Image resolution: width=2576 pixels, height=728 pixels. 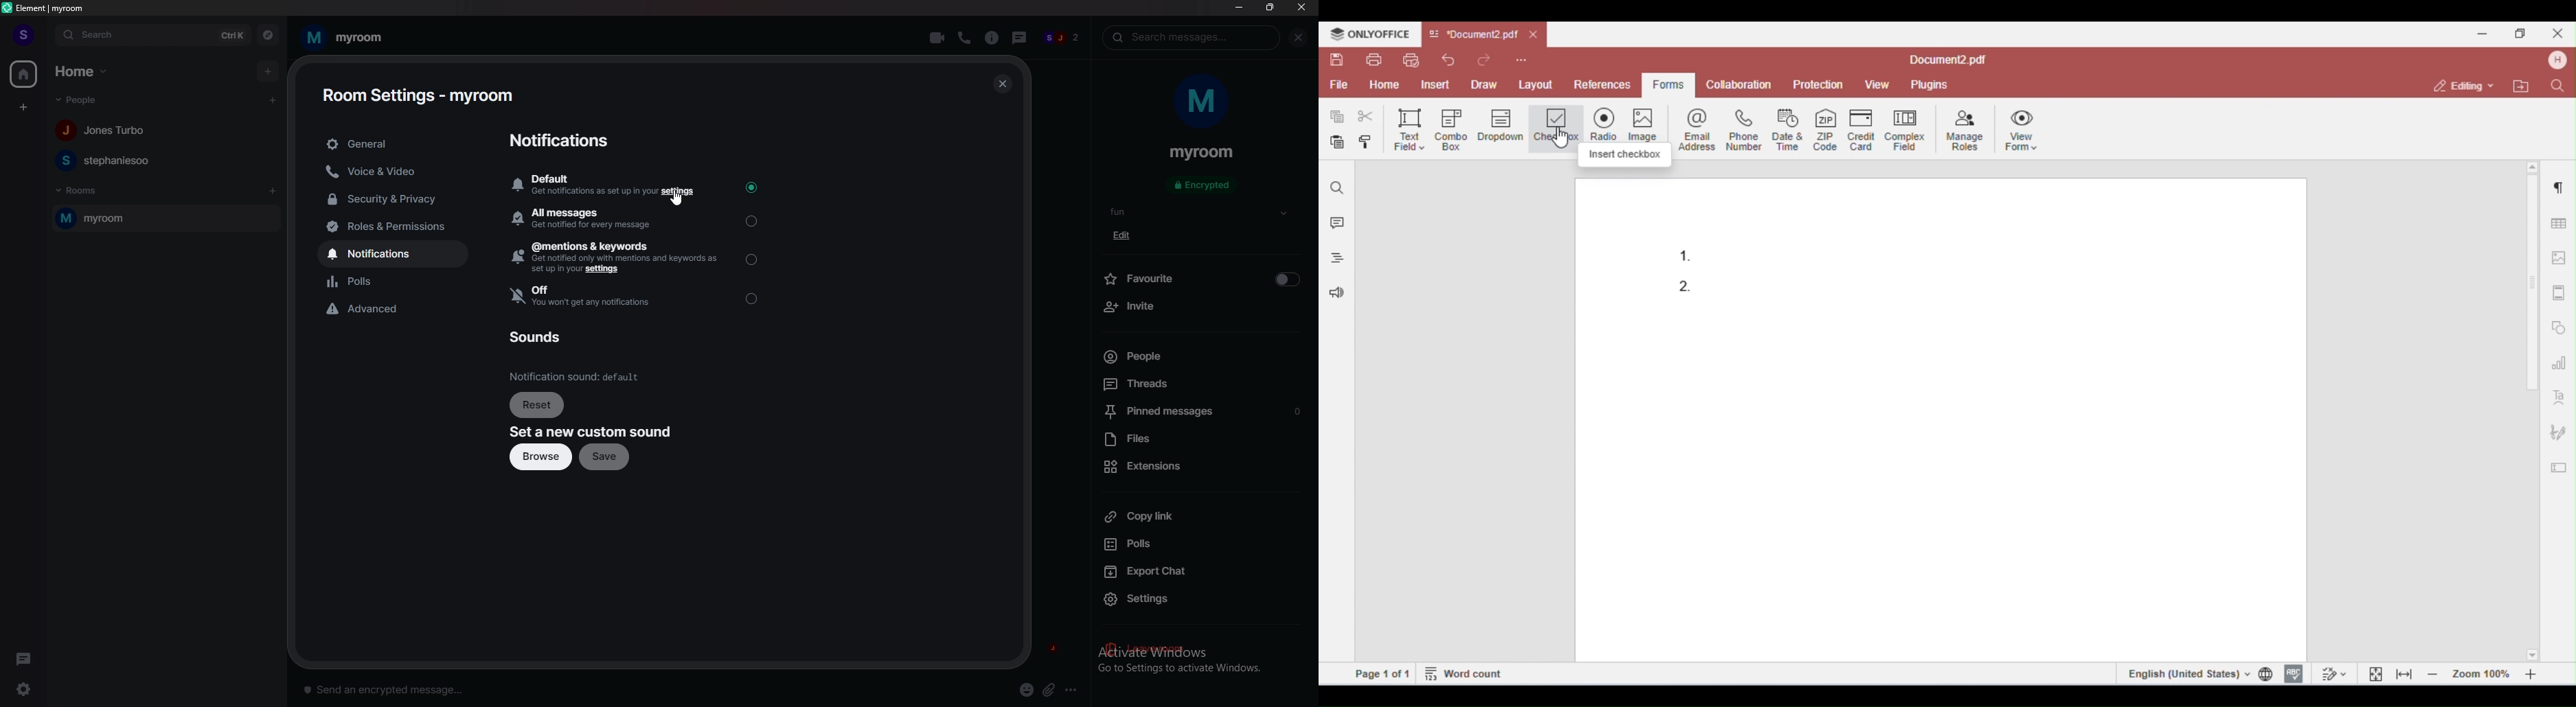 What do you see at coordinates (1126, 235) in the screenshot?
I see `edit` at bounding box center [1126, 235].